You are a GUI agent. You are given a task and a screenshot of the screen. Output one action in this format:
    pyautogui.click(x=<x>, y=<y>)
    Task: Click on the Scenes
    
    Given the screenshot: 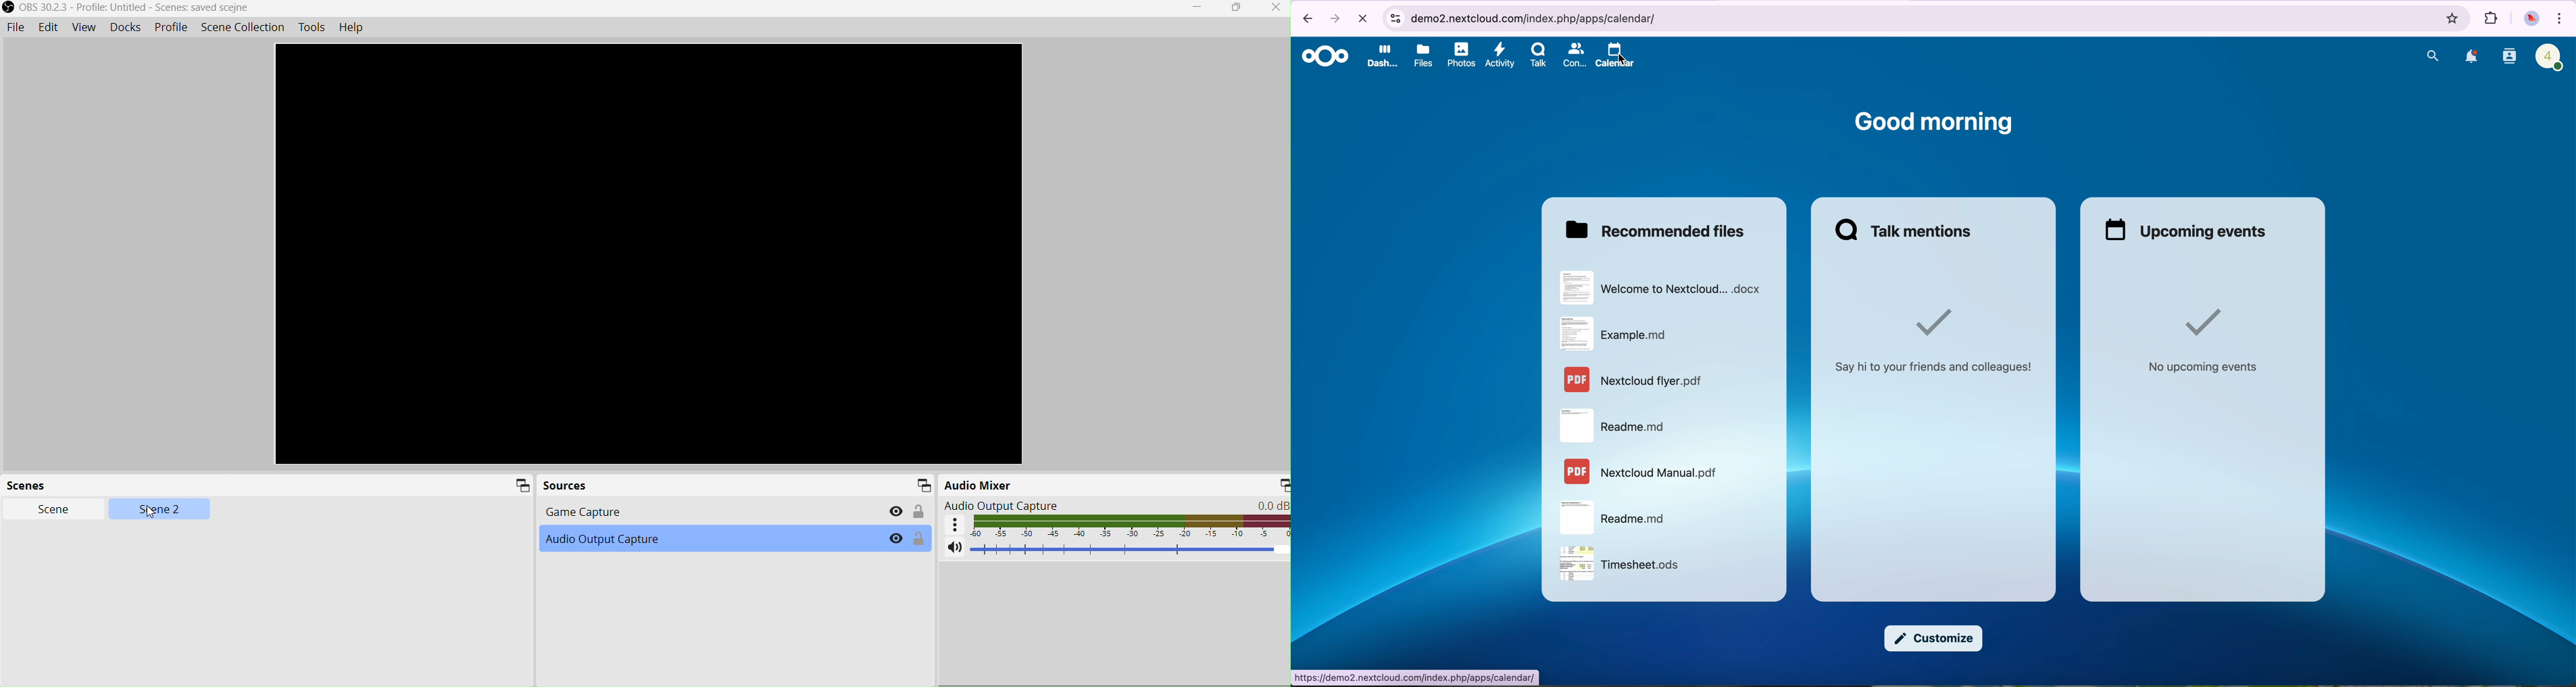 What is the action you would take?
    pyautogui.click(x=30, y=485)
    